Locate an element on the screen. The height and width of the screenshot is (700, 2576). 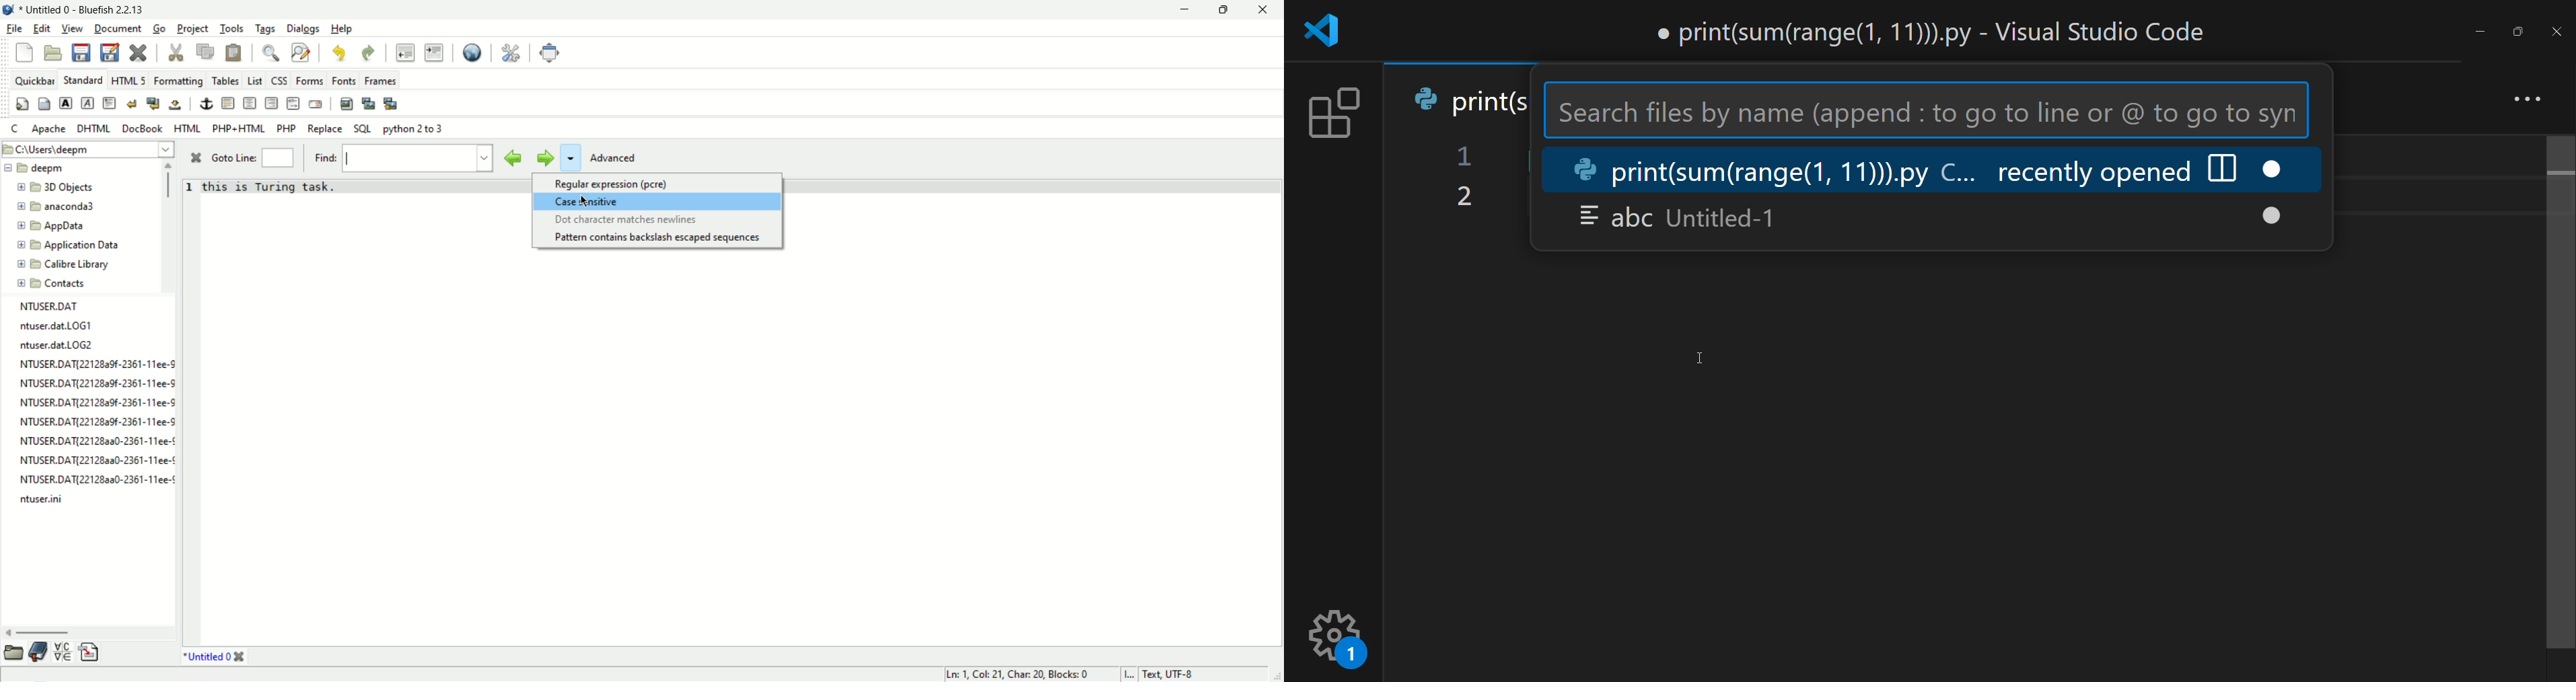
indent is located at coordinates (434, 53).